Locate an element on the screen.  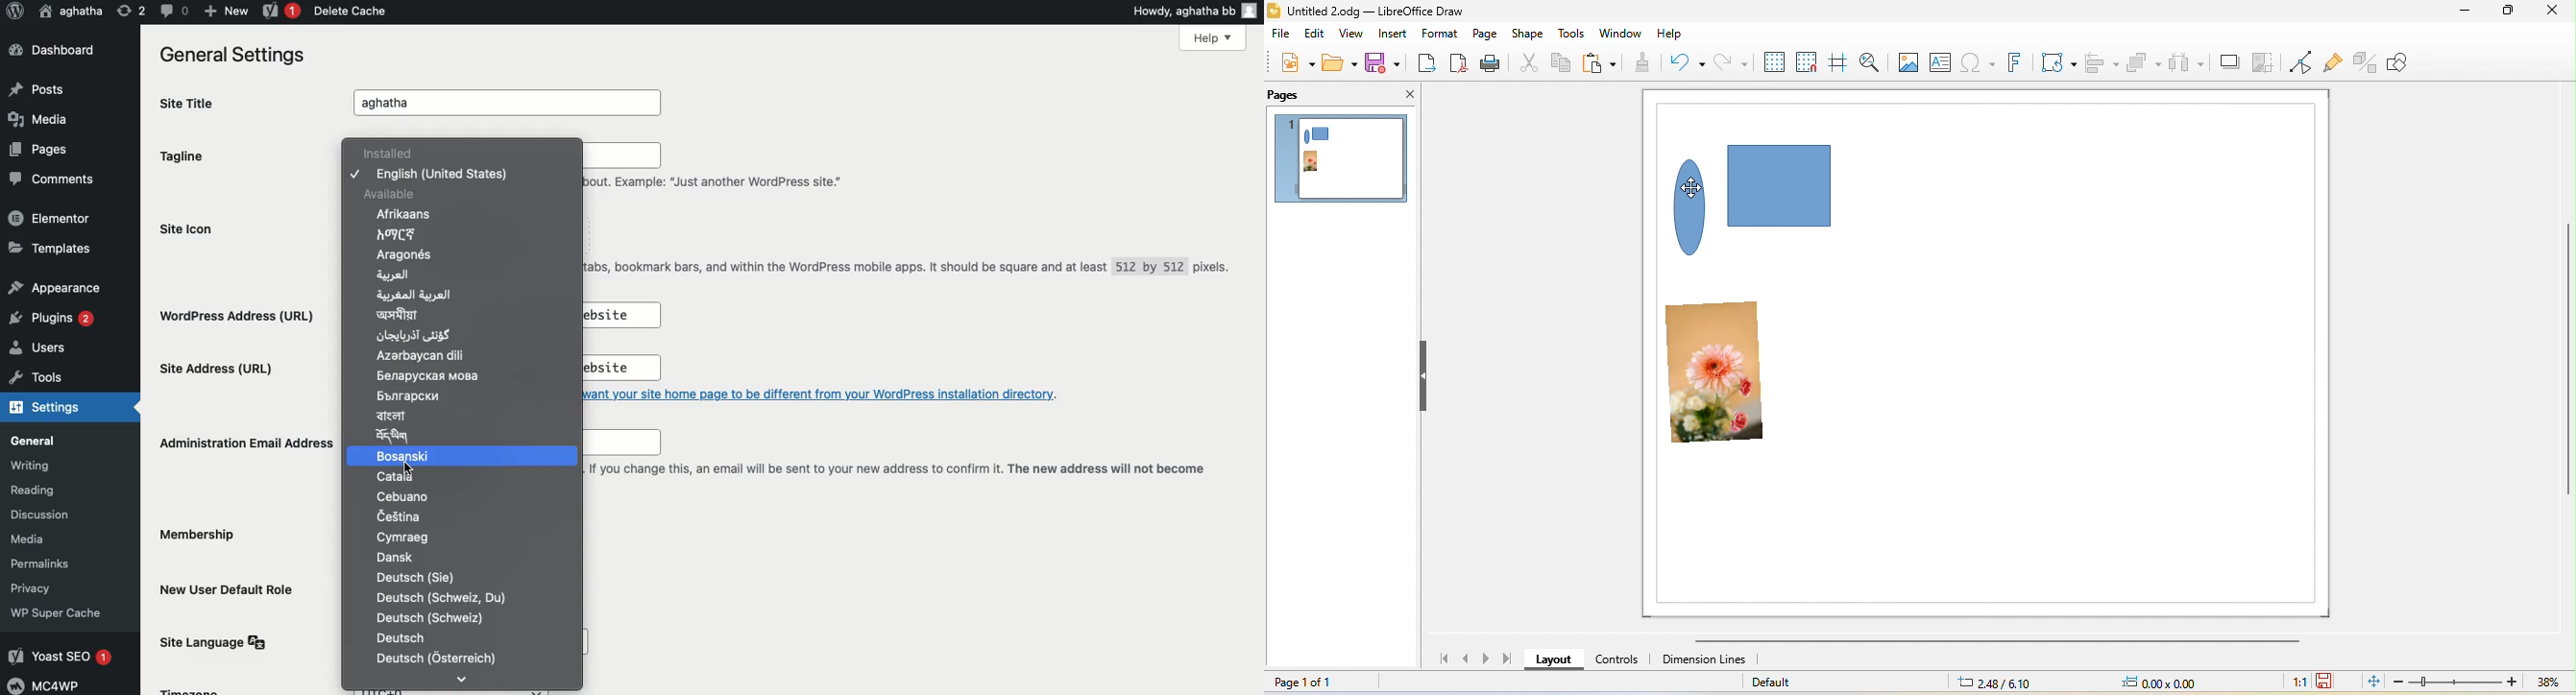
last page is located at coordinates (1509, 660).